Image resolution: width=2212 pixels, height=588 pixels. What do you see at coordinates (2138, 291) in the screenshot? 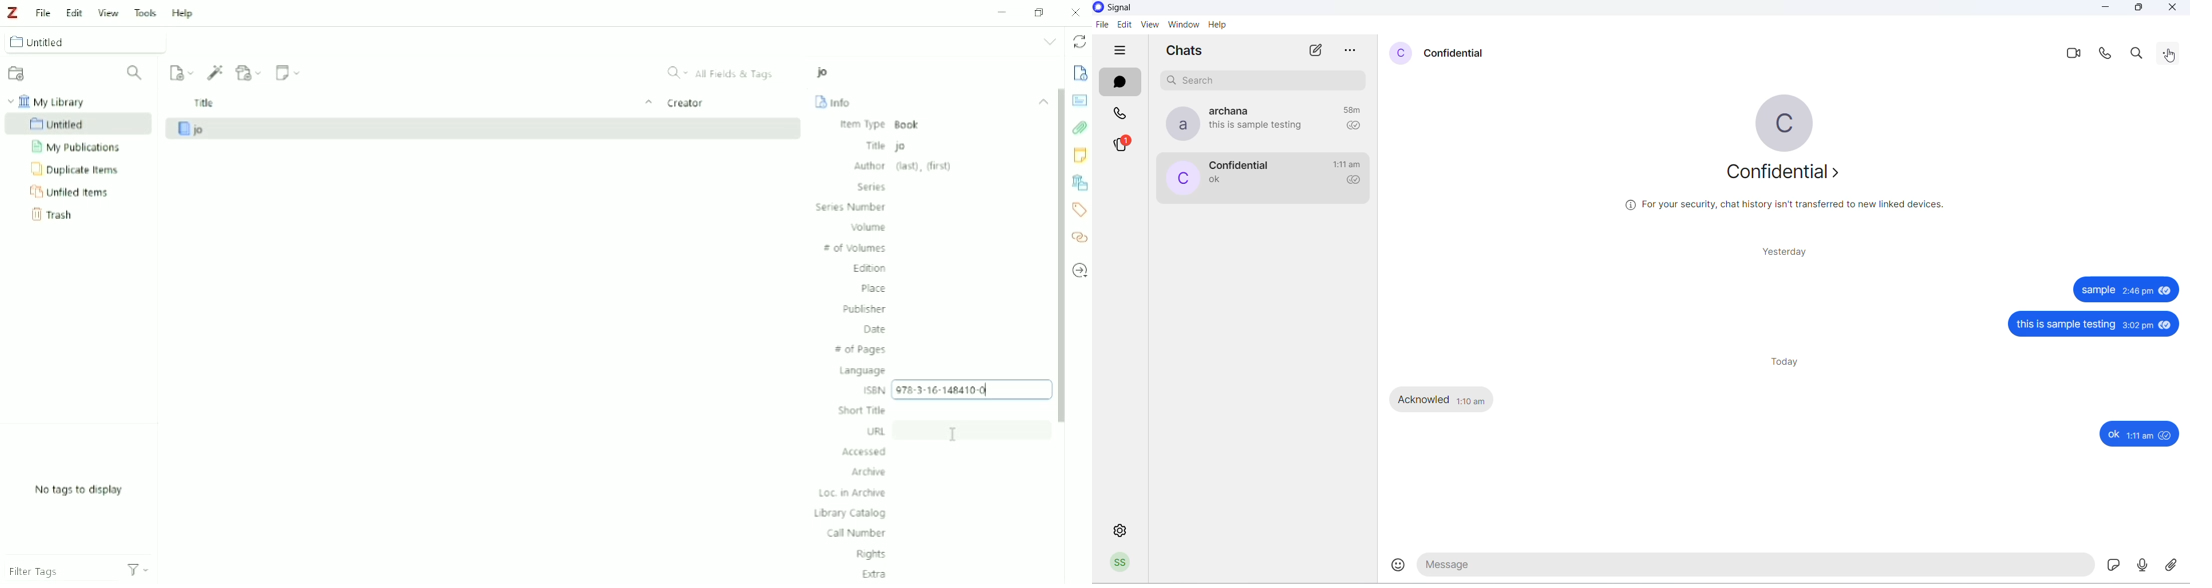
I see `2:48 pm` at bounding box center [2138, 291].